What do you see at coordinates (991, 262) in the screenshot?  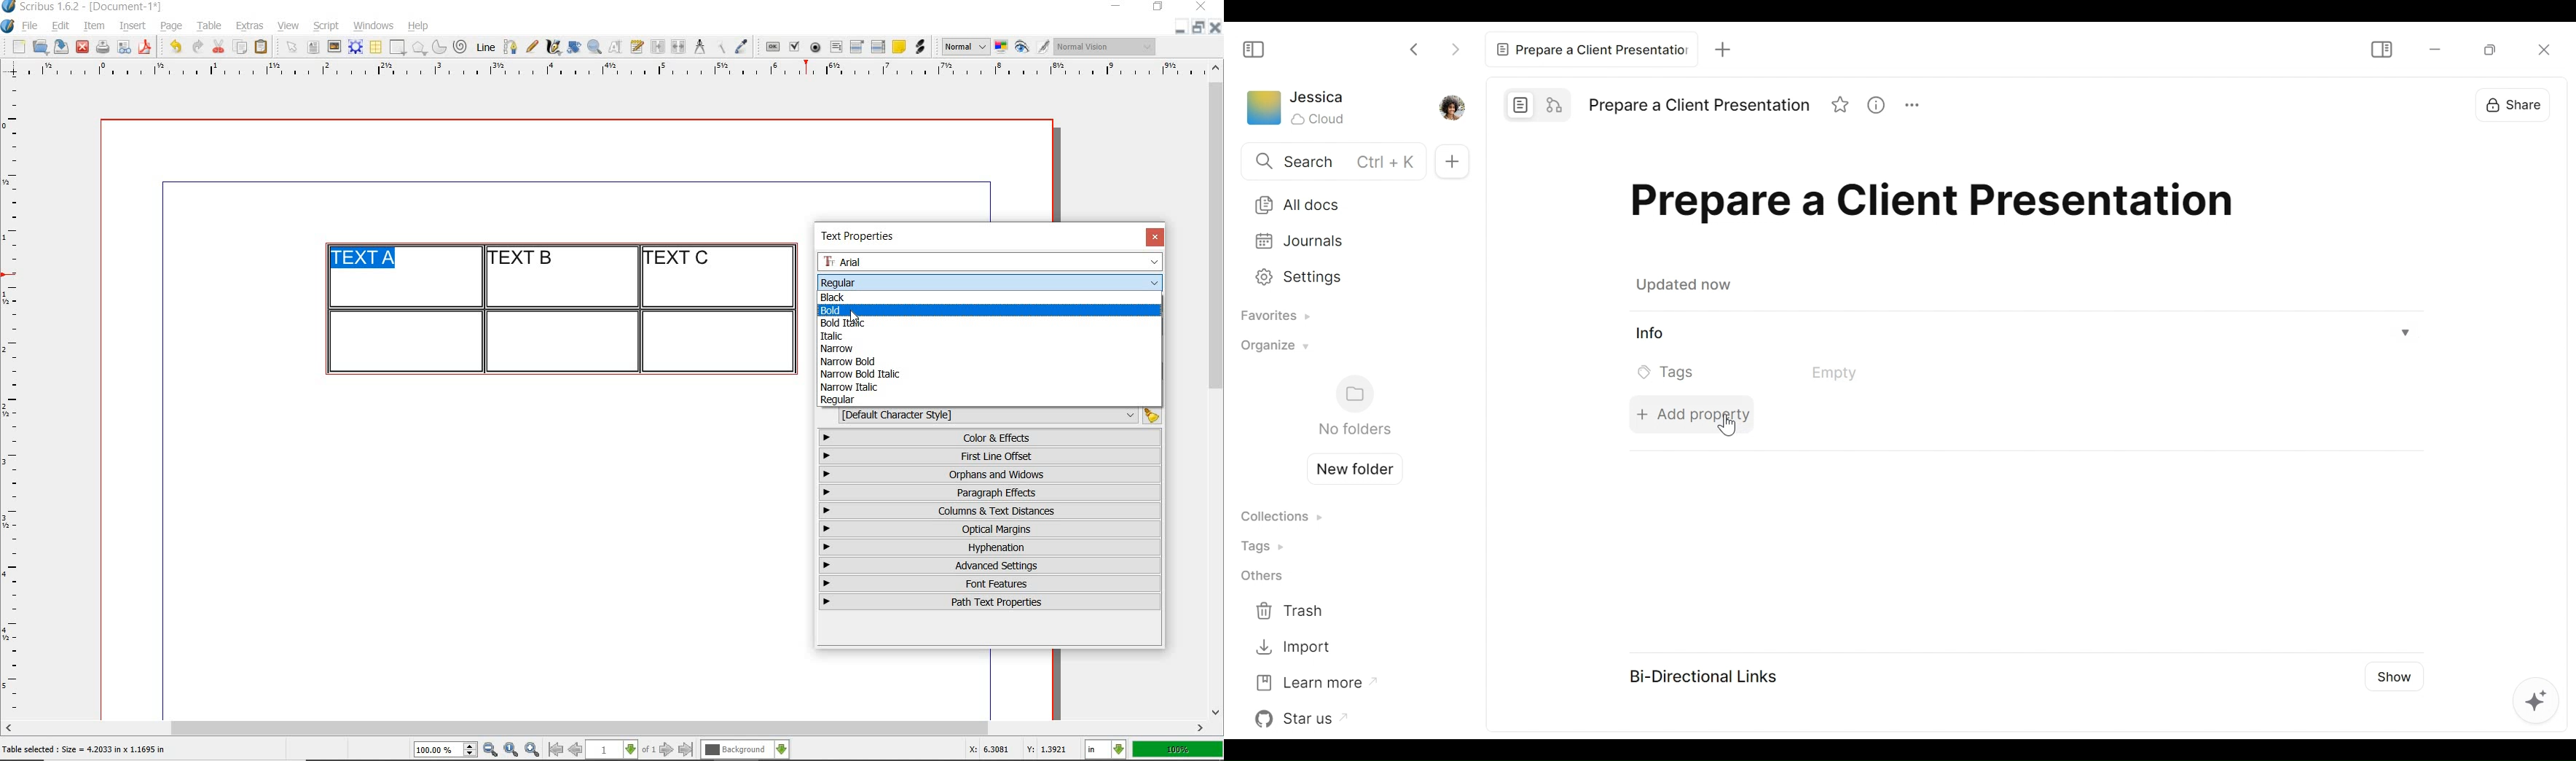 I see `font family` at bounding box center [991, 262].